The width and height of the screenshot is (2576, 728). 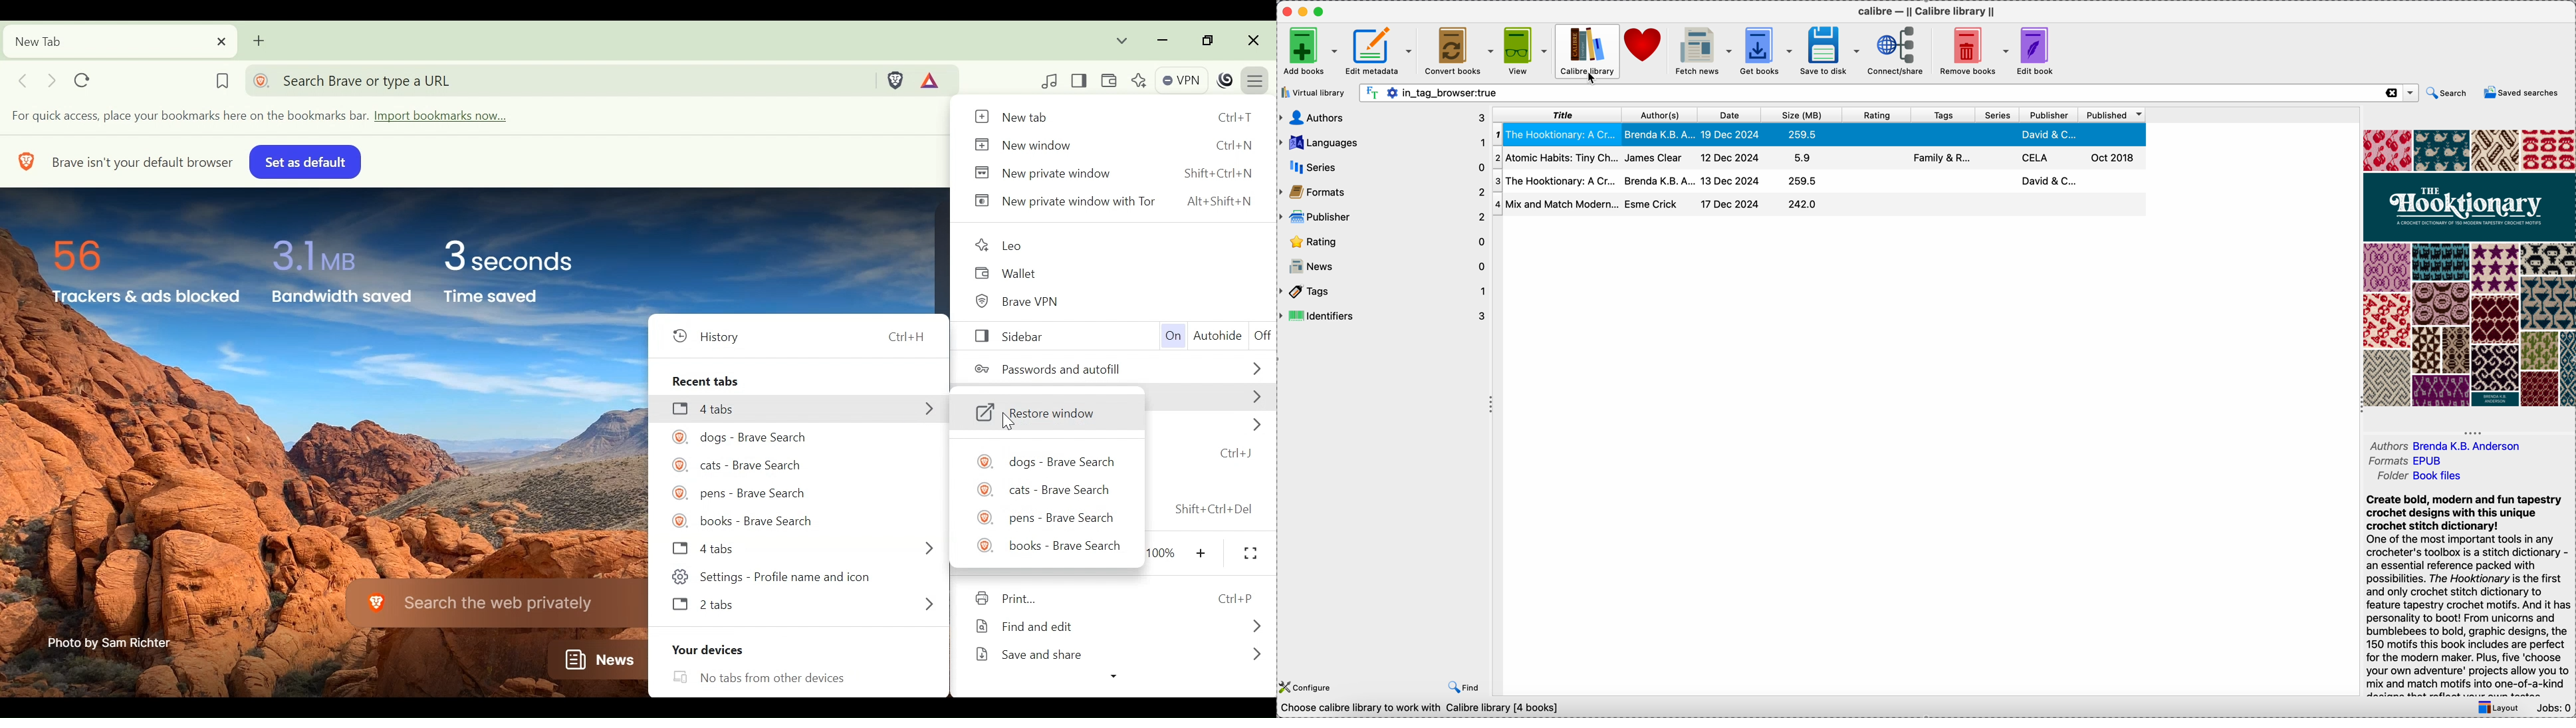 What do you see at coordinates (1226, 80) in the screenshot?
I see `Profile` at bounding box center [1226, 80].